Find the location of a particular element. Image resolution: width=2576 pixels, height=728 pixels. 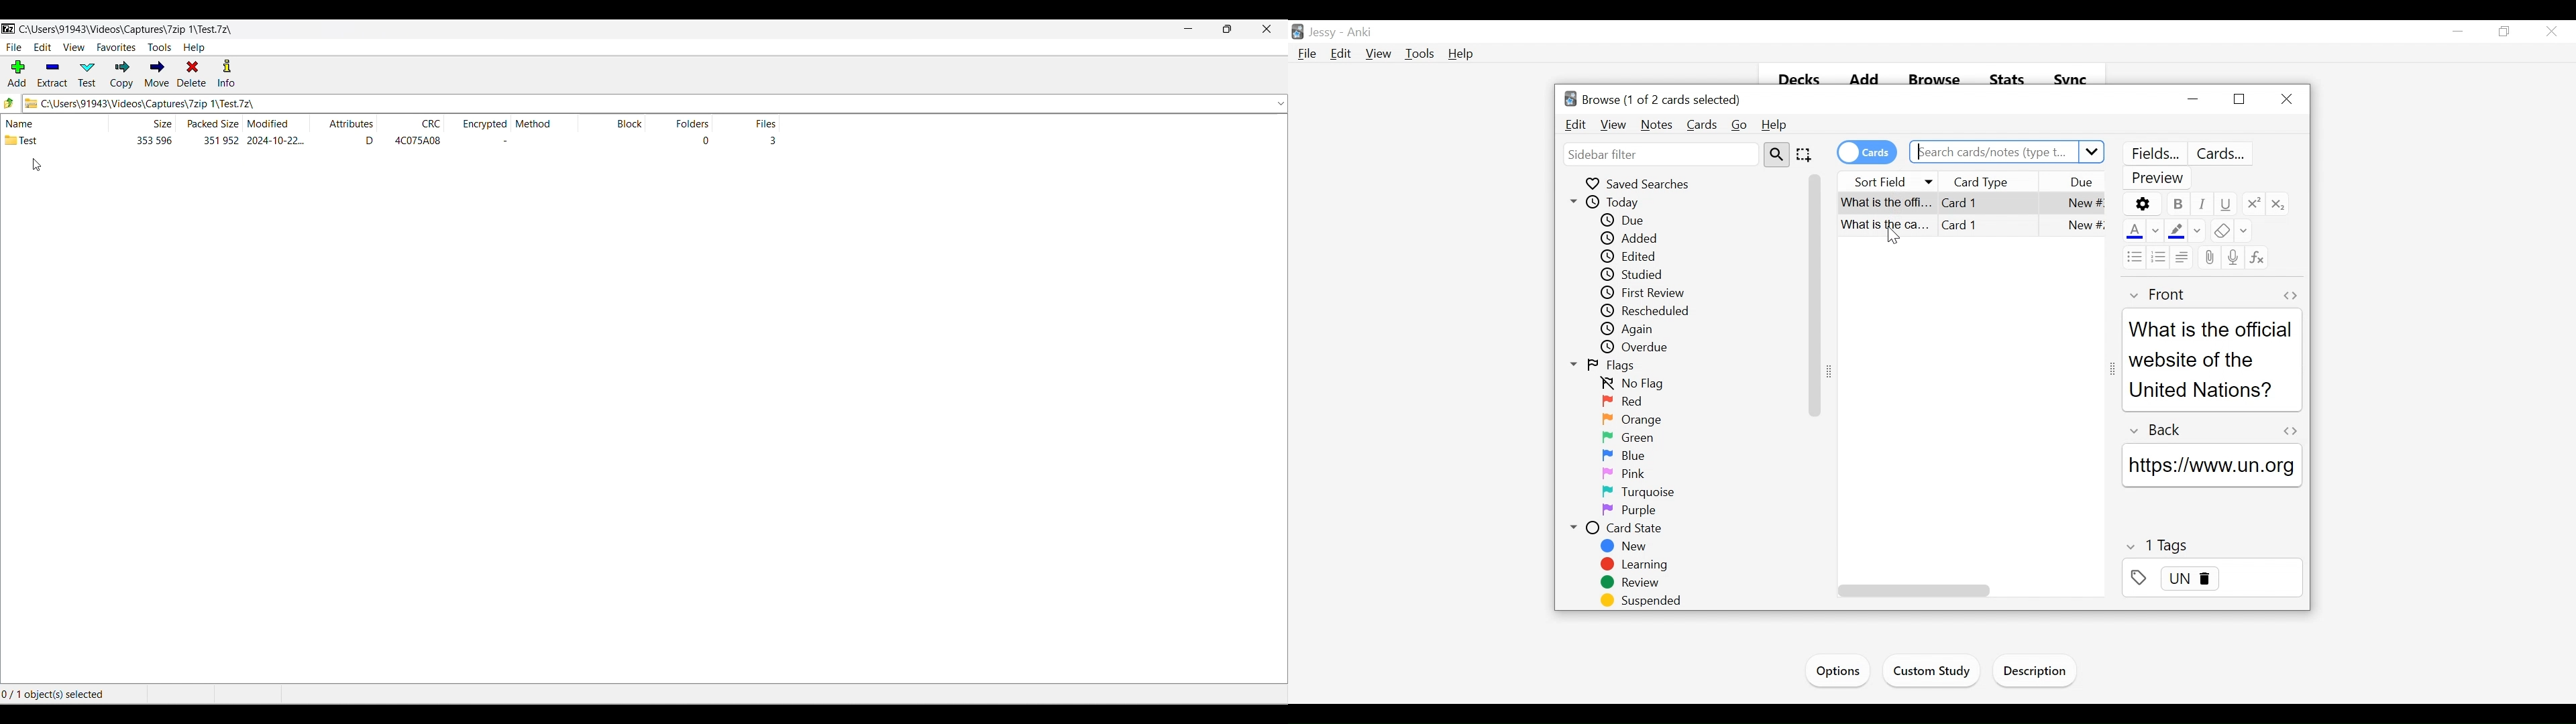

Unordered list is located at coordinates (2133, 257).